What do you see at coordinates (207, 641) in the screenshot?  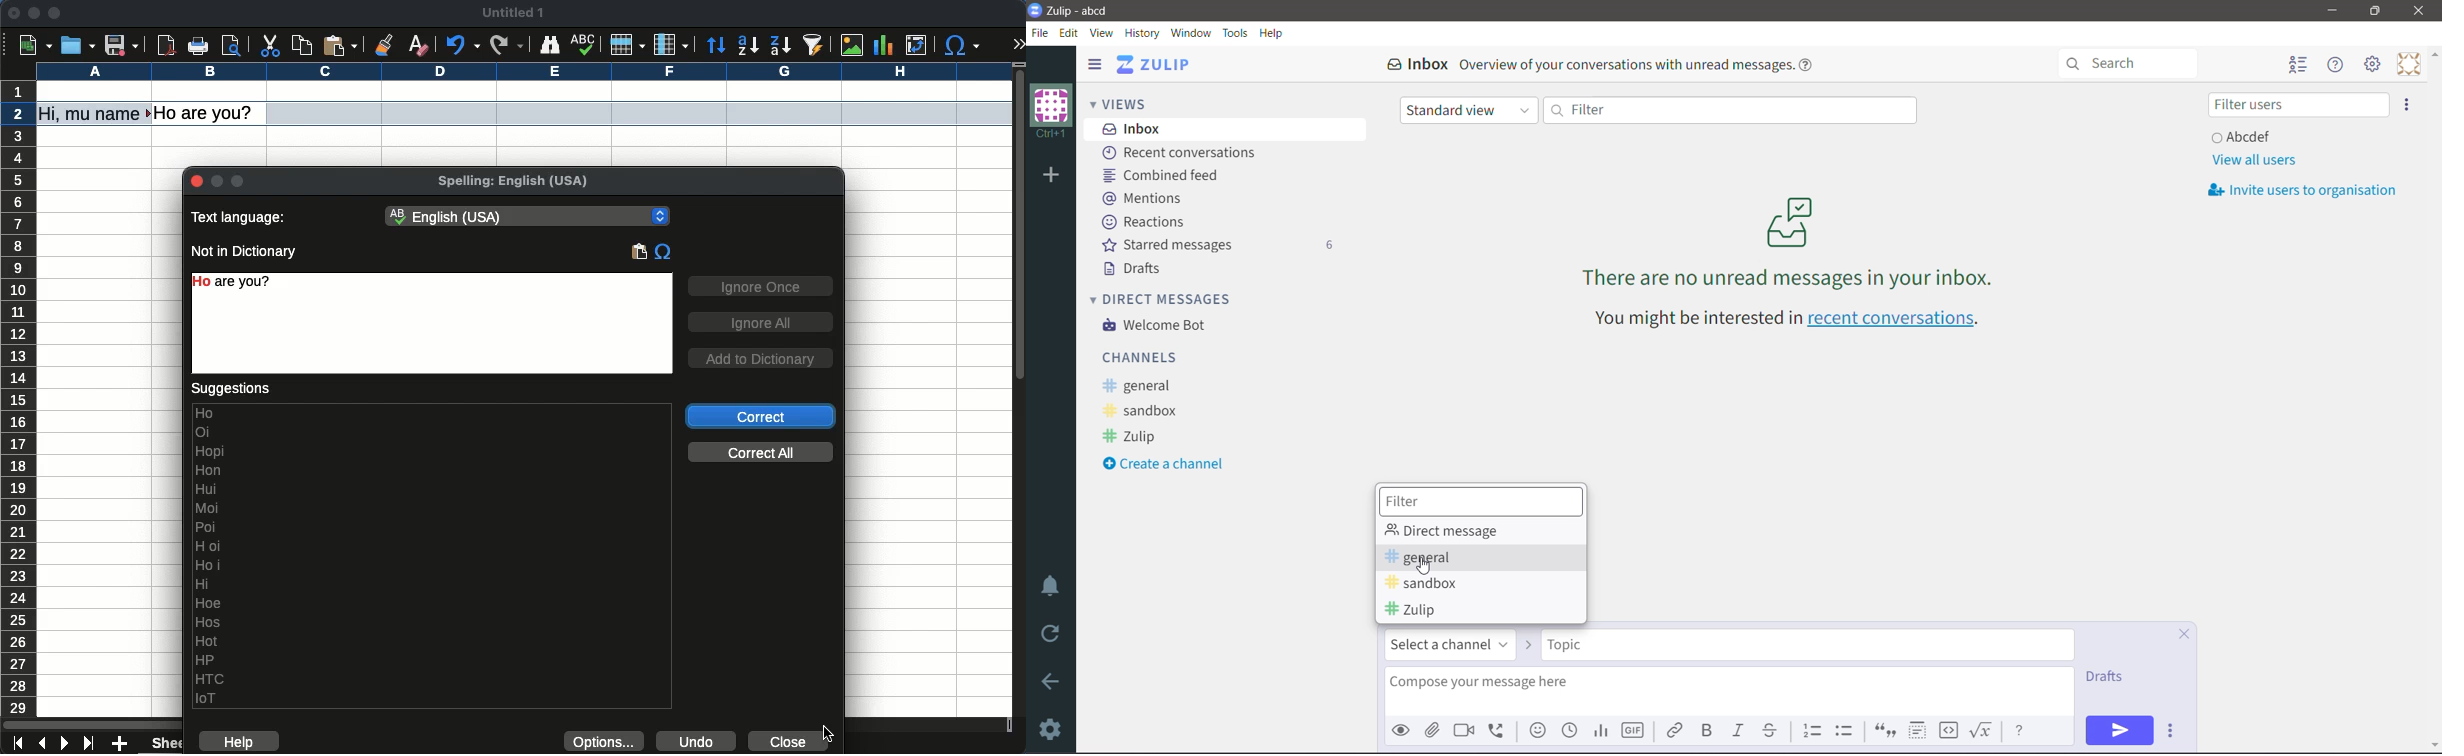 I see `Hot` at bounding box center [207, 641].